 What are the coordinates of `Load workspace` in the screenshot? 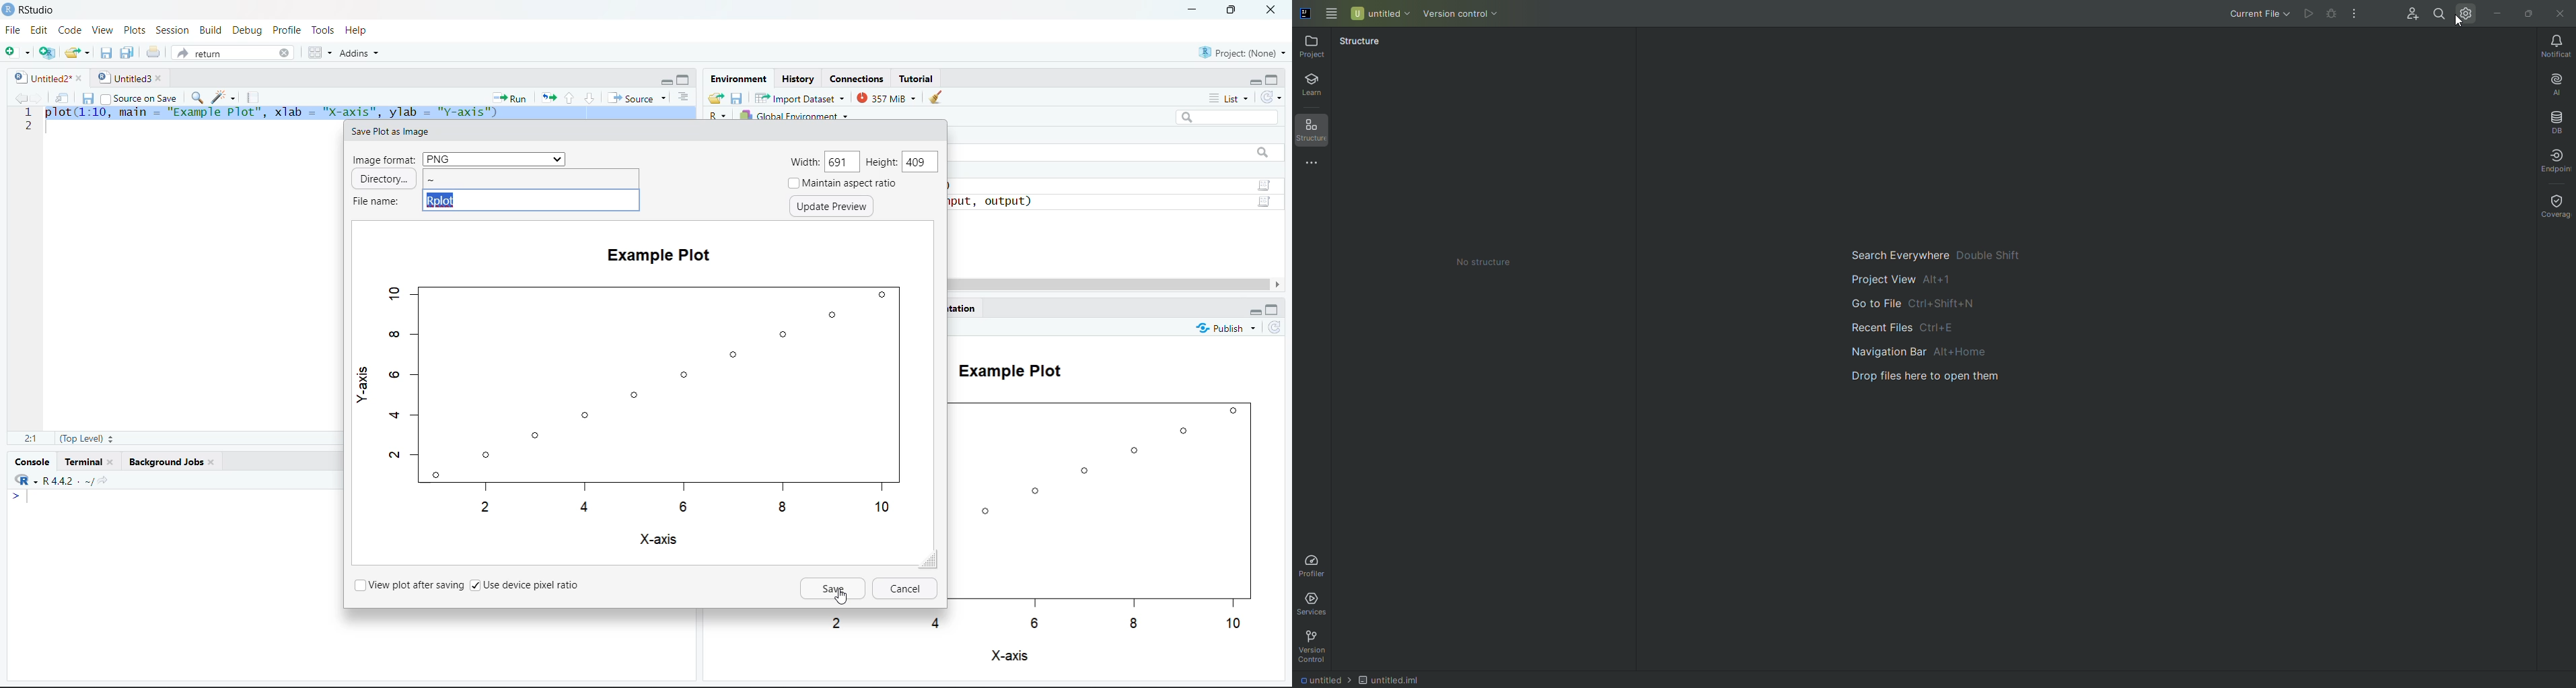 It's located at (716, 98).